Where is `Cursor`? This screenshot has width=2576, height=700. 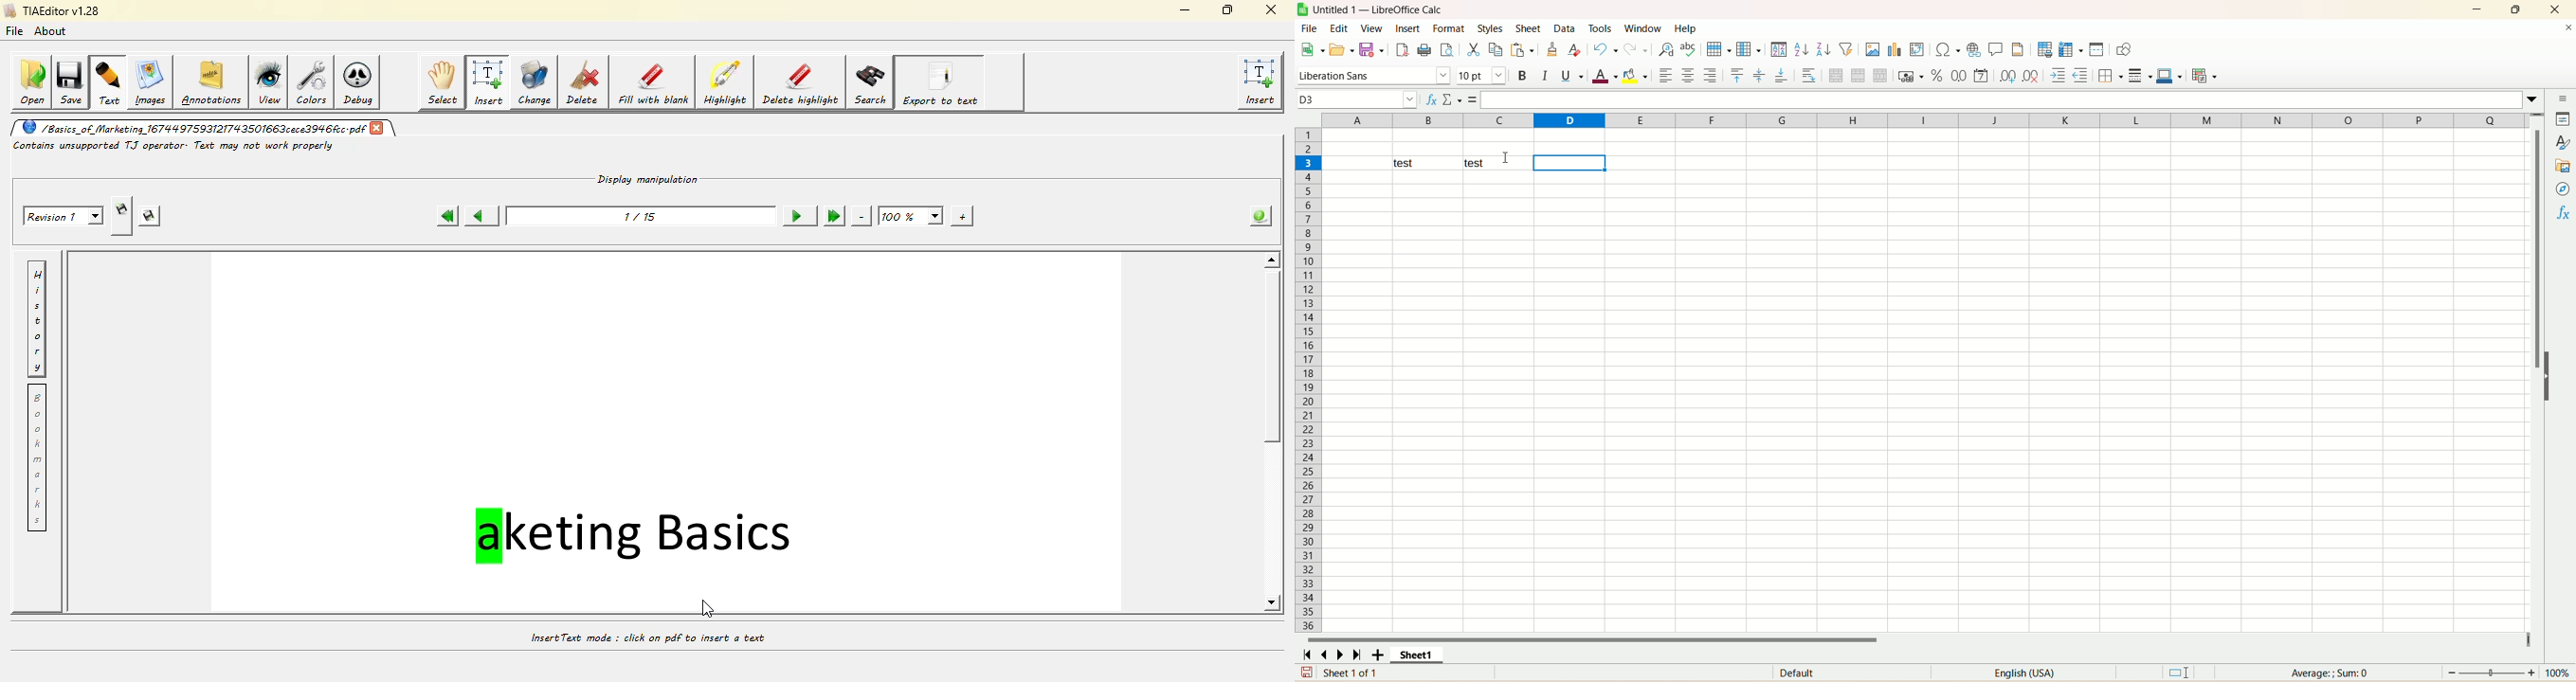
Cursor is located at coordinates (1506, 157).